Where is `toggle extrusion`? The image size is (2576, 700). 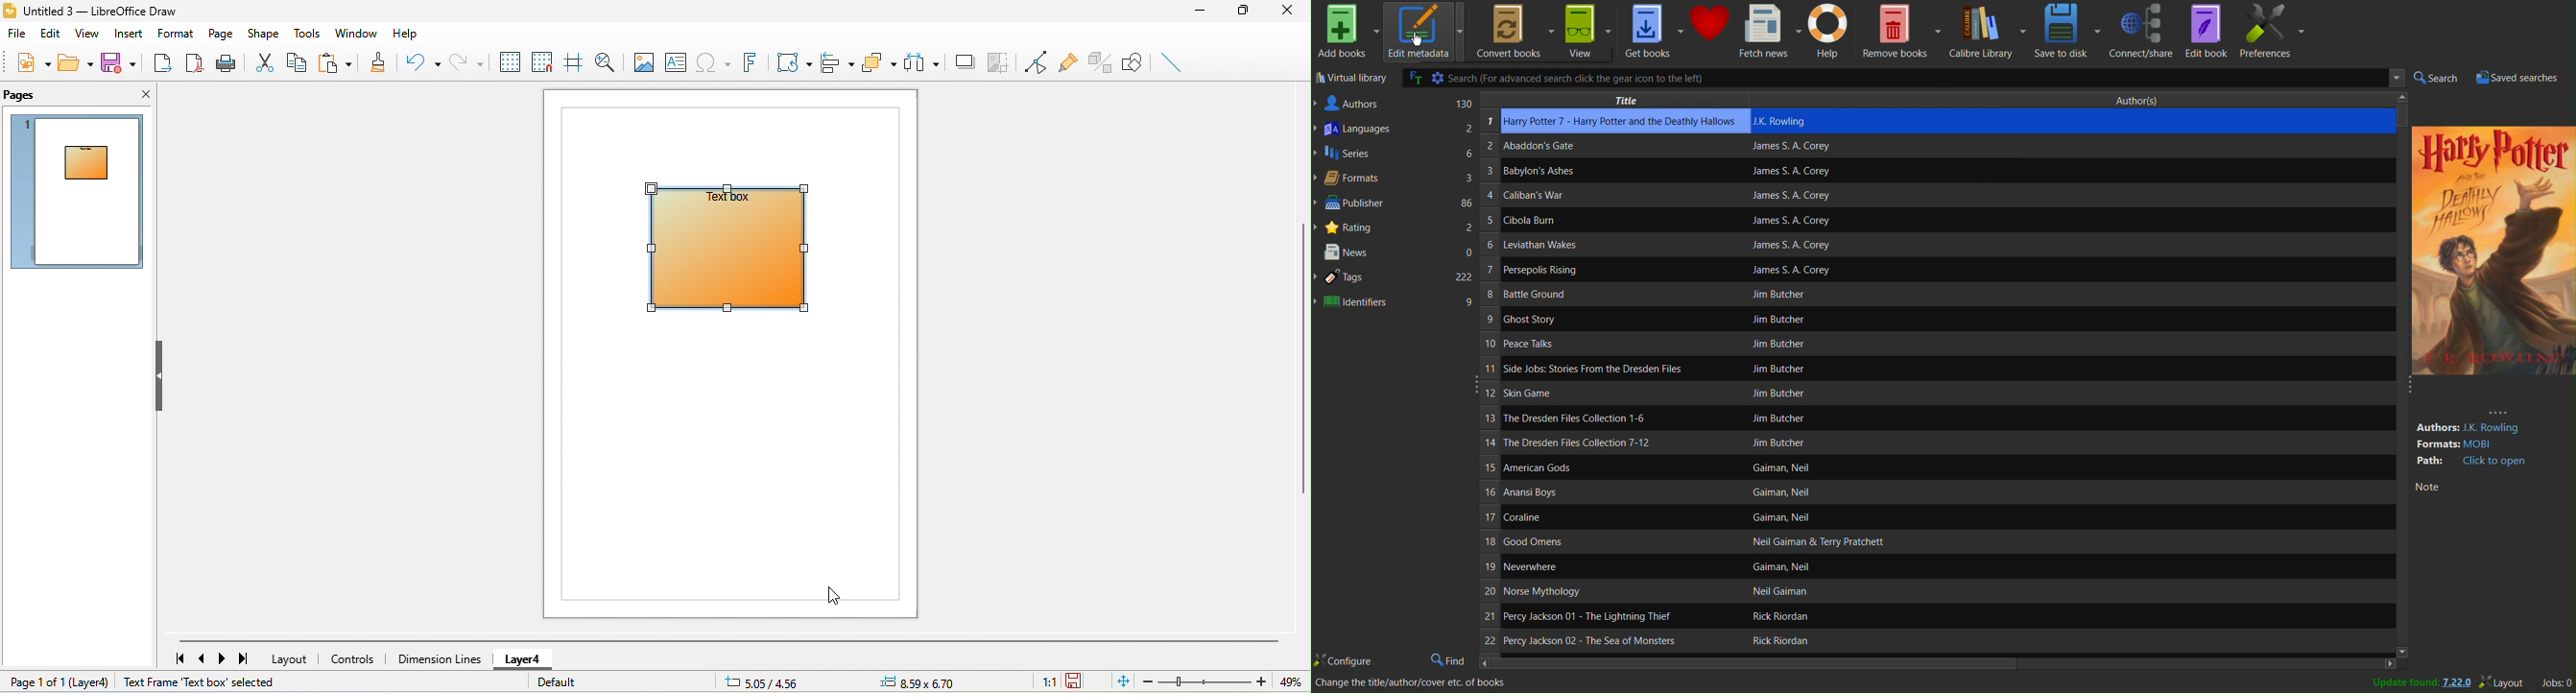 toggle extrusion is located at coordinates (1101, 60).